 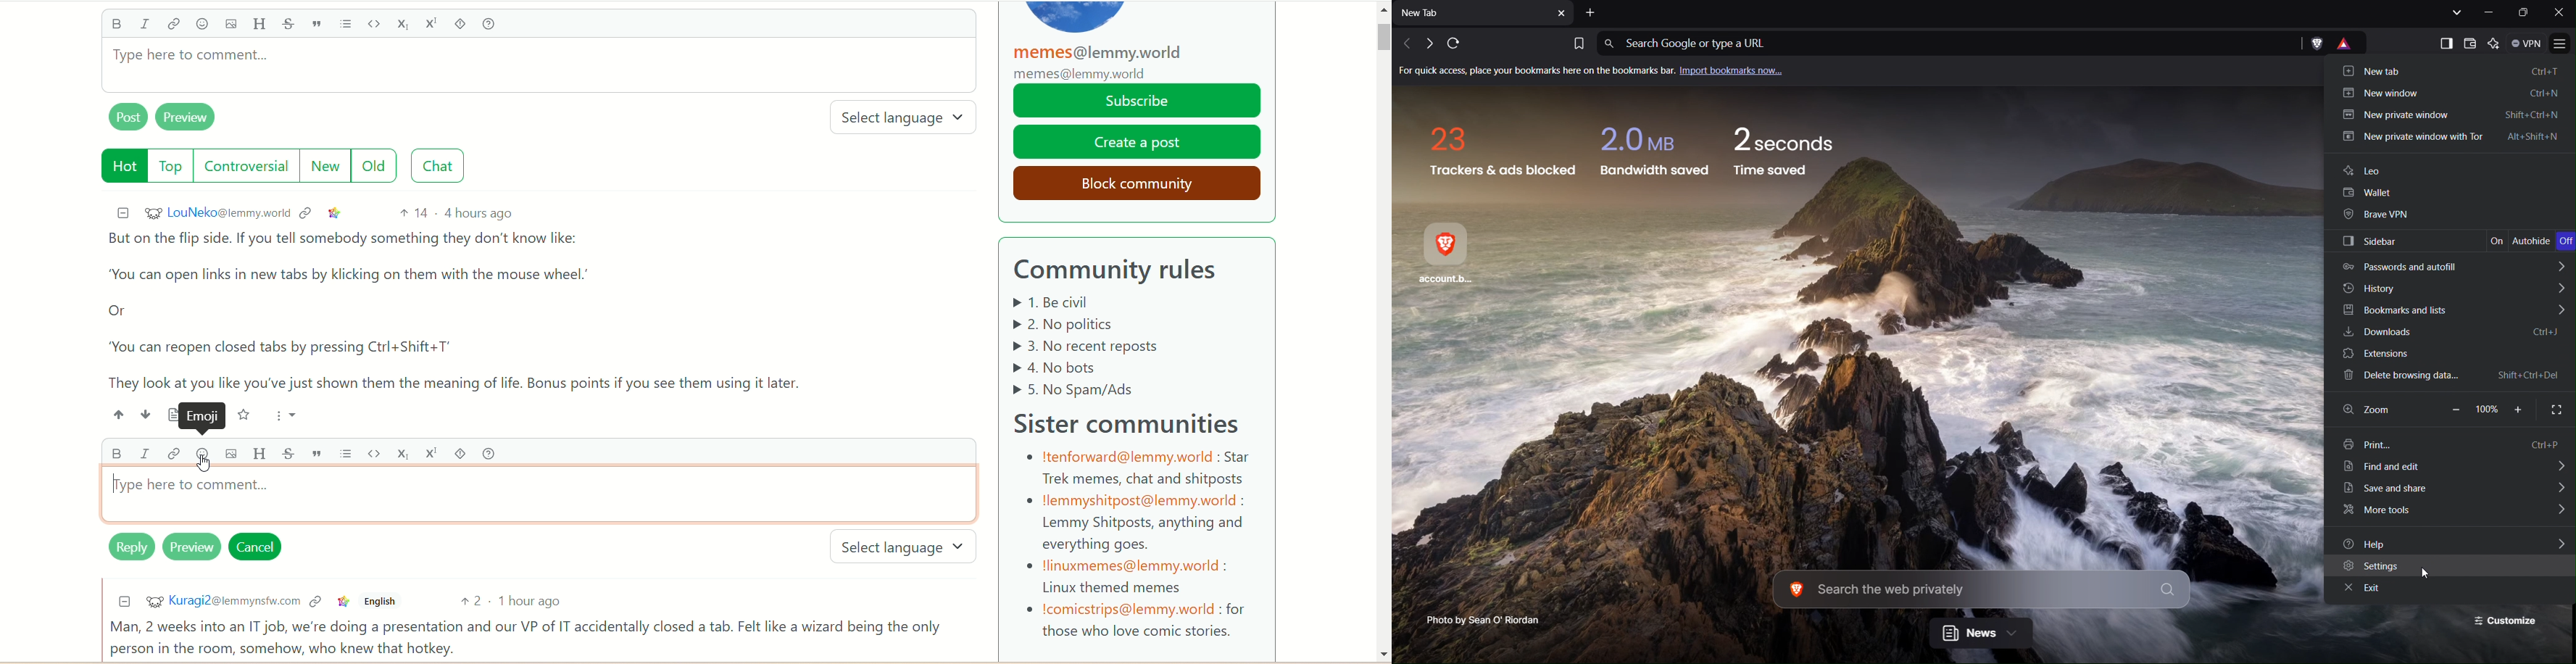 I want to click on New Tab, so click(x=2443, y=70).